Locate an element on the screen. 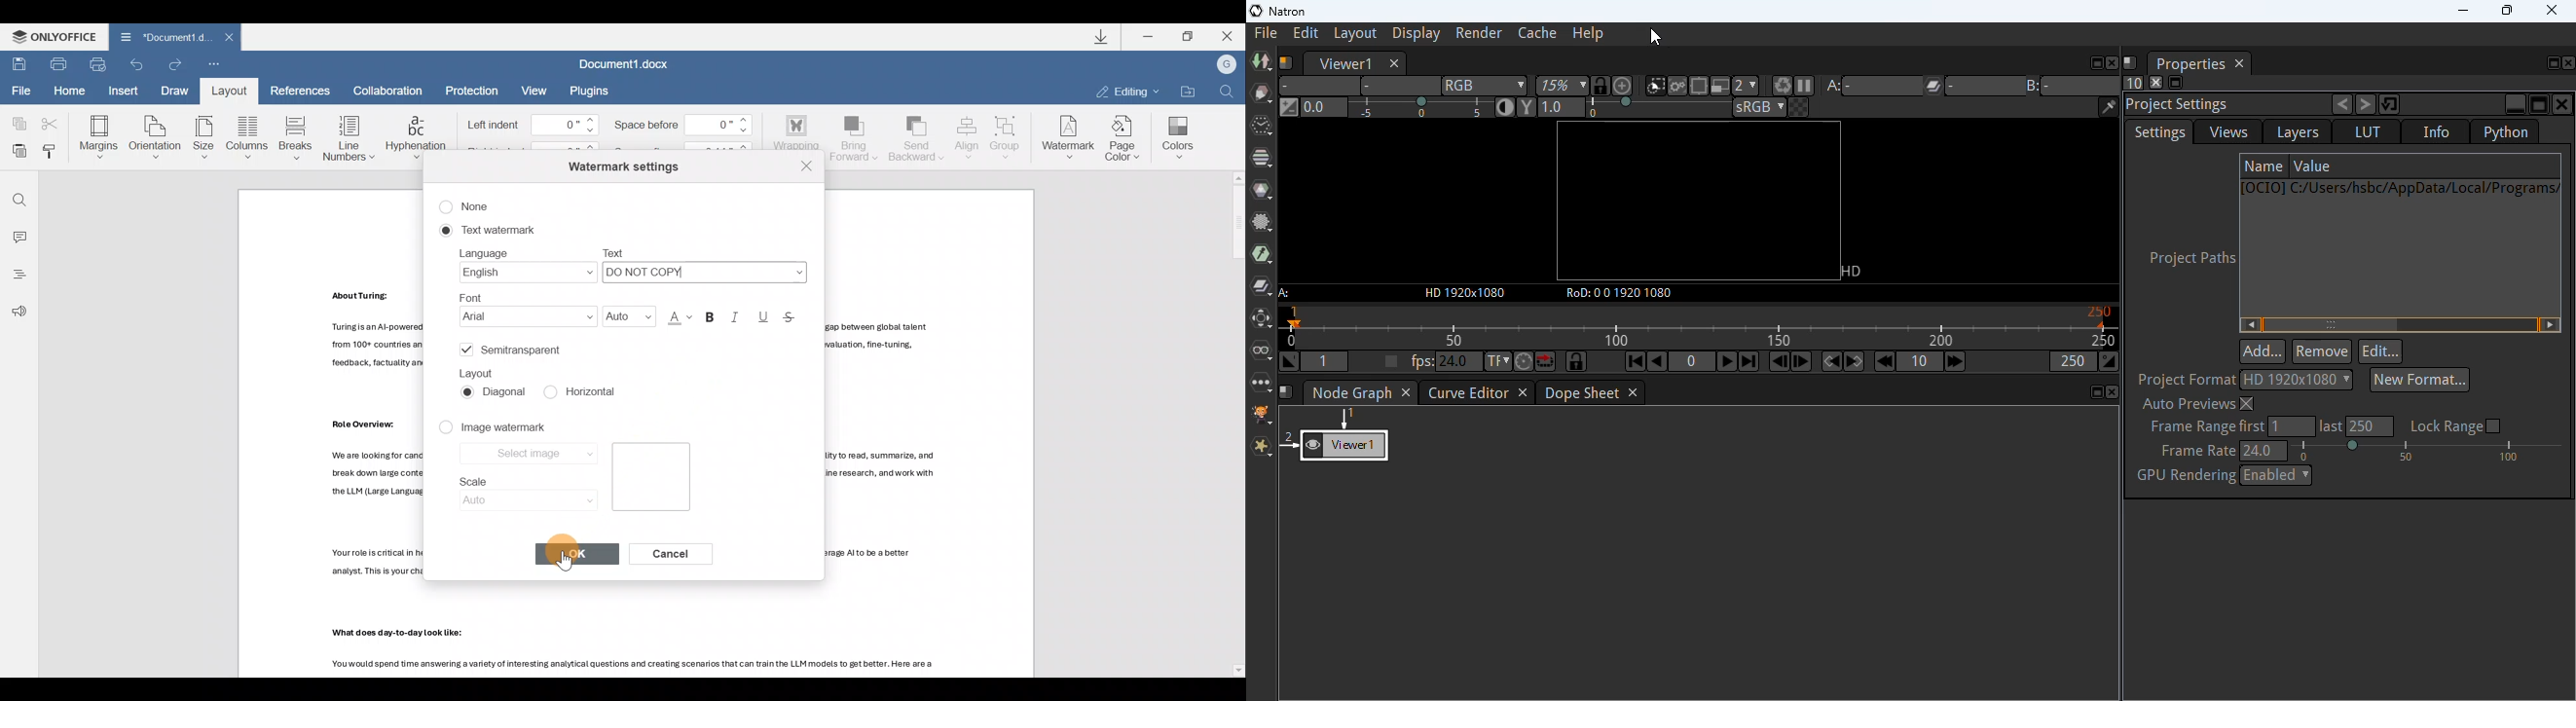 This screenshot has height=728, width=2576.  is located at coordinates (362, 424).